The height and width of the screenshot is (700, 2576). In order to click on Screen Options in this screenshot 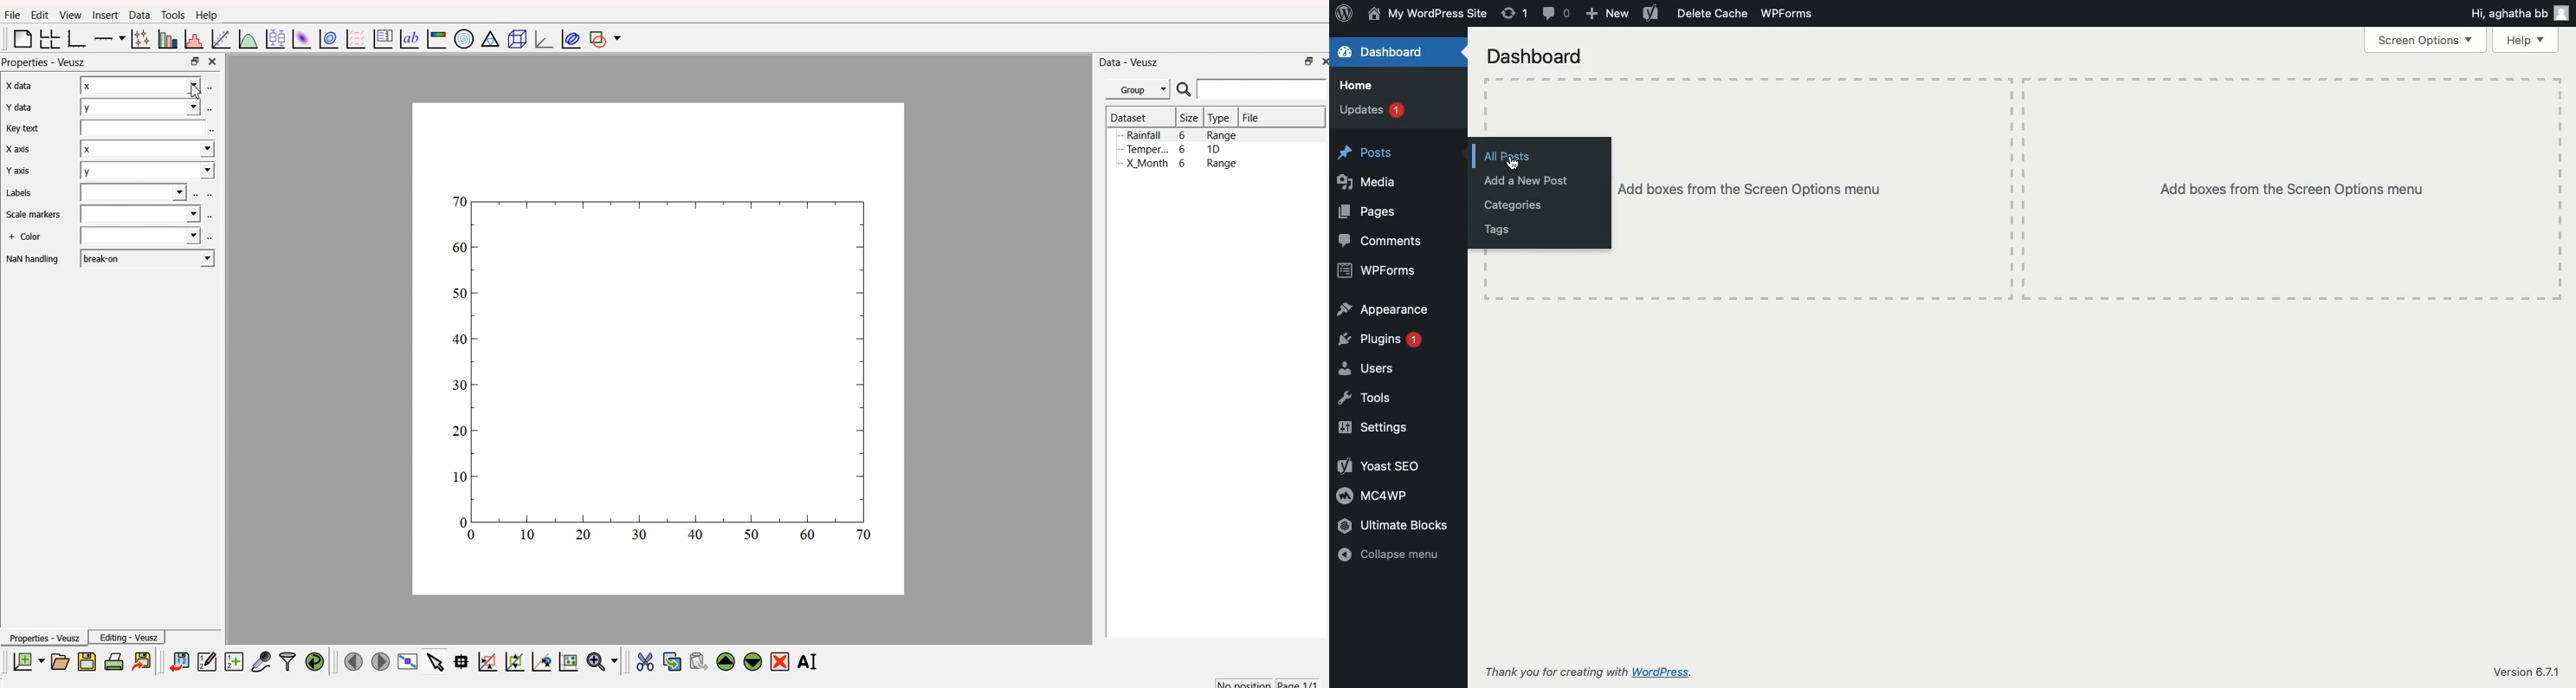, I will do `click(2428, 42)`.